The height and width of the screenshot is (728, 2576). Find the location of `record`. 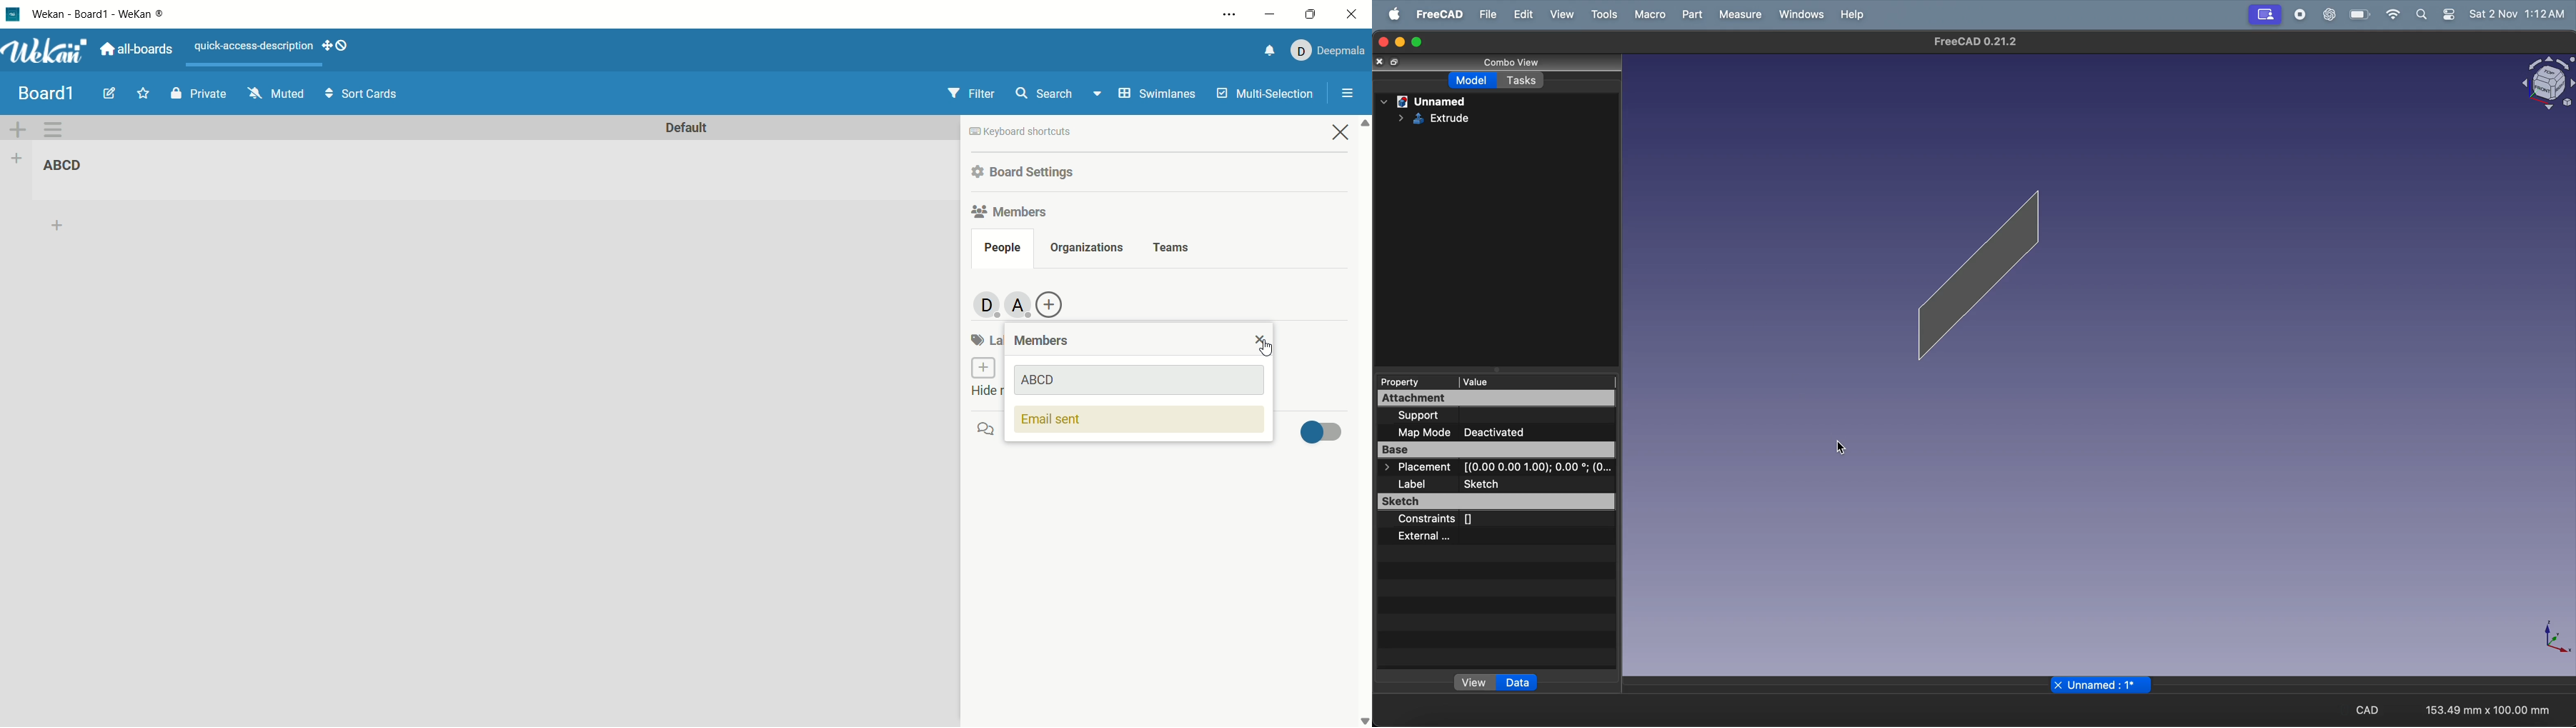

record is located at coordinates (2301, 15).